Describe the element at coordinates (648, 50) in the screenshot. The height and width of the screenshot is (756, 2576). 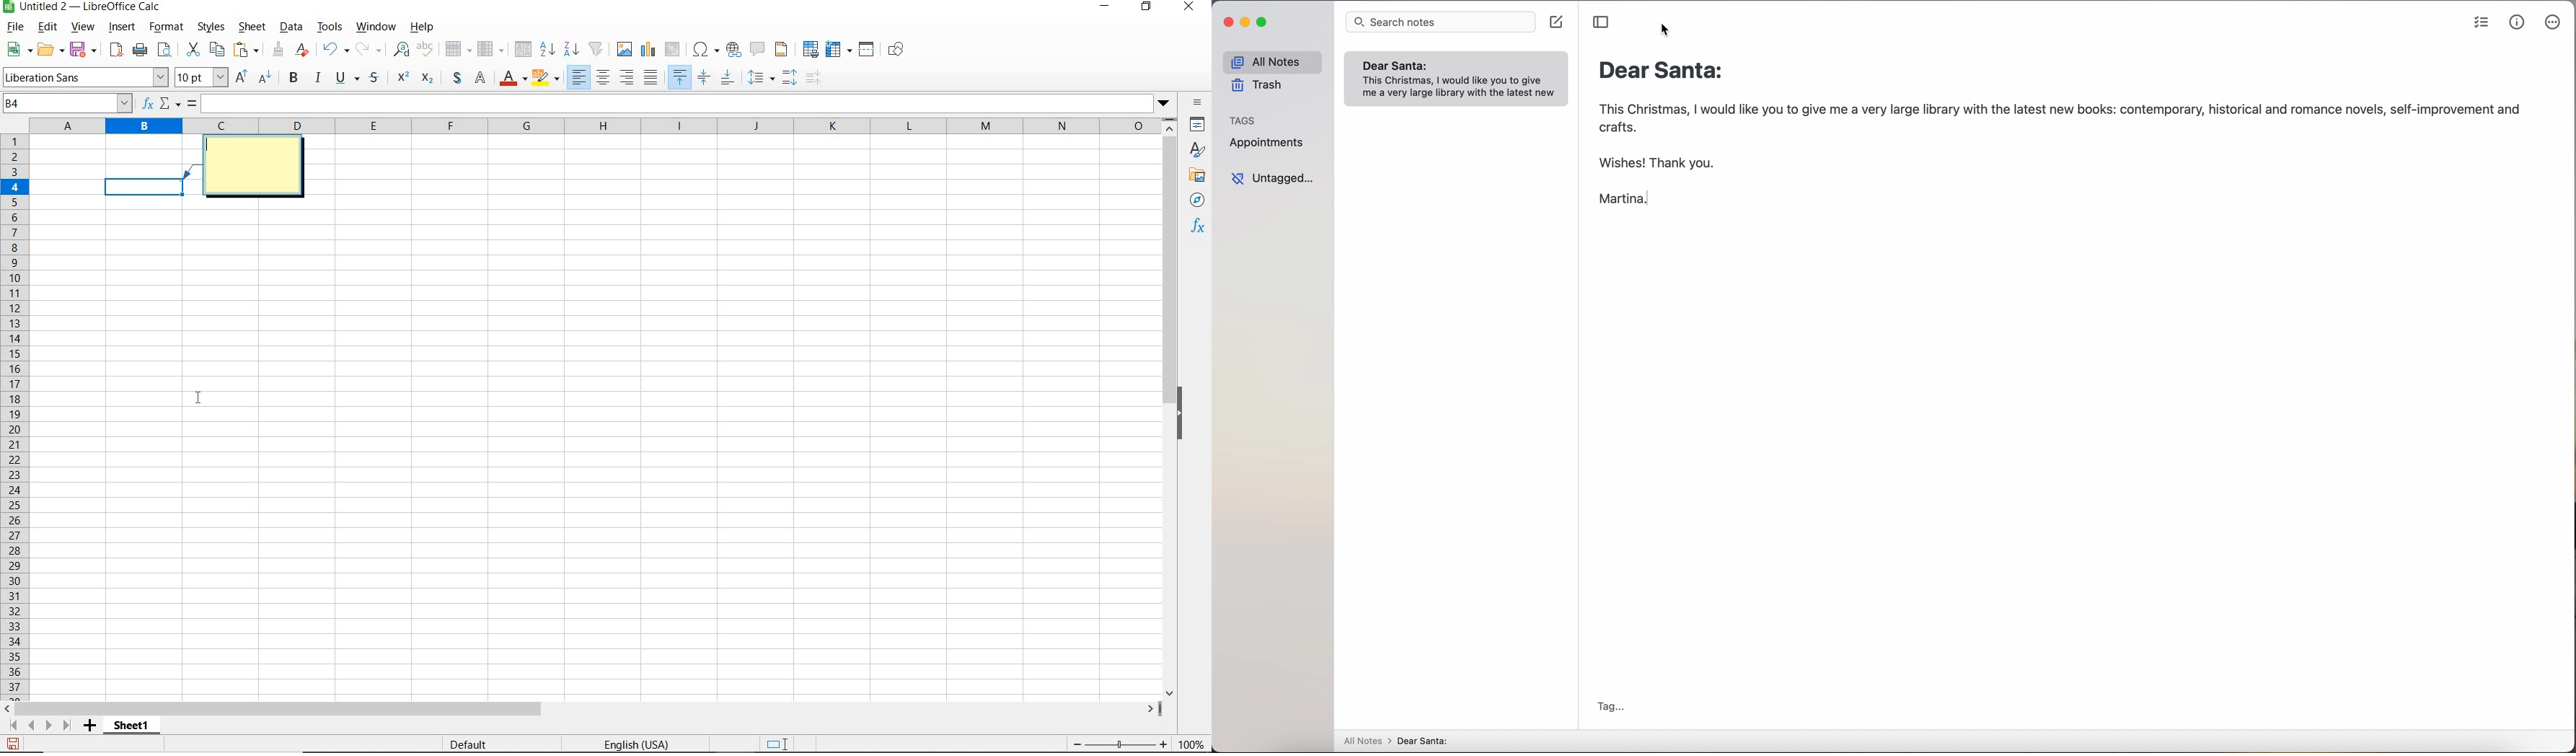
I see `insert chart` at that location.